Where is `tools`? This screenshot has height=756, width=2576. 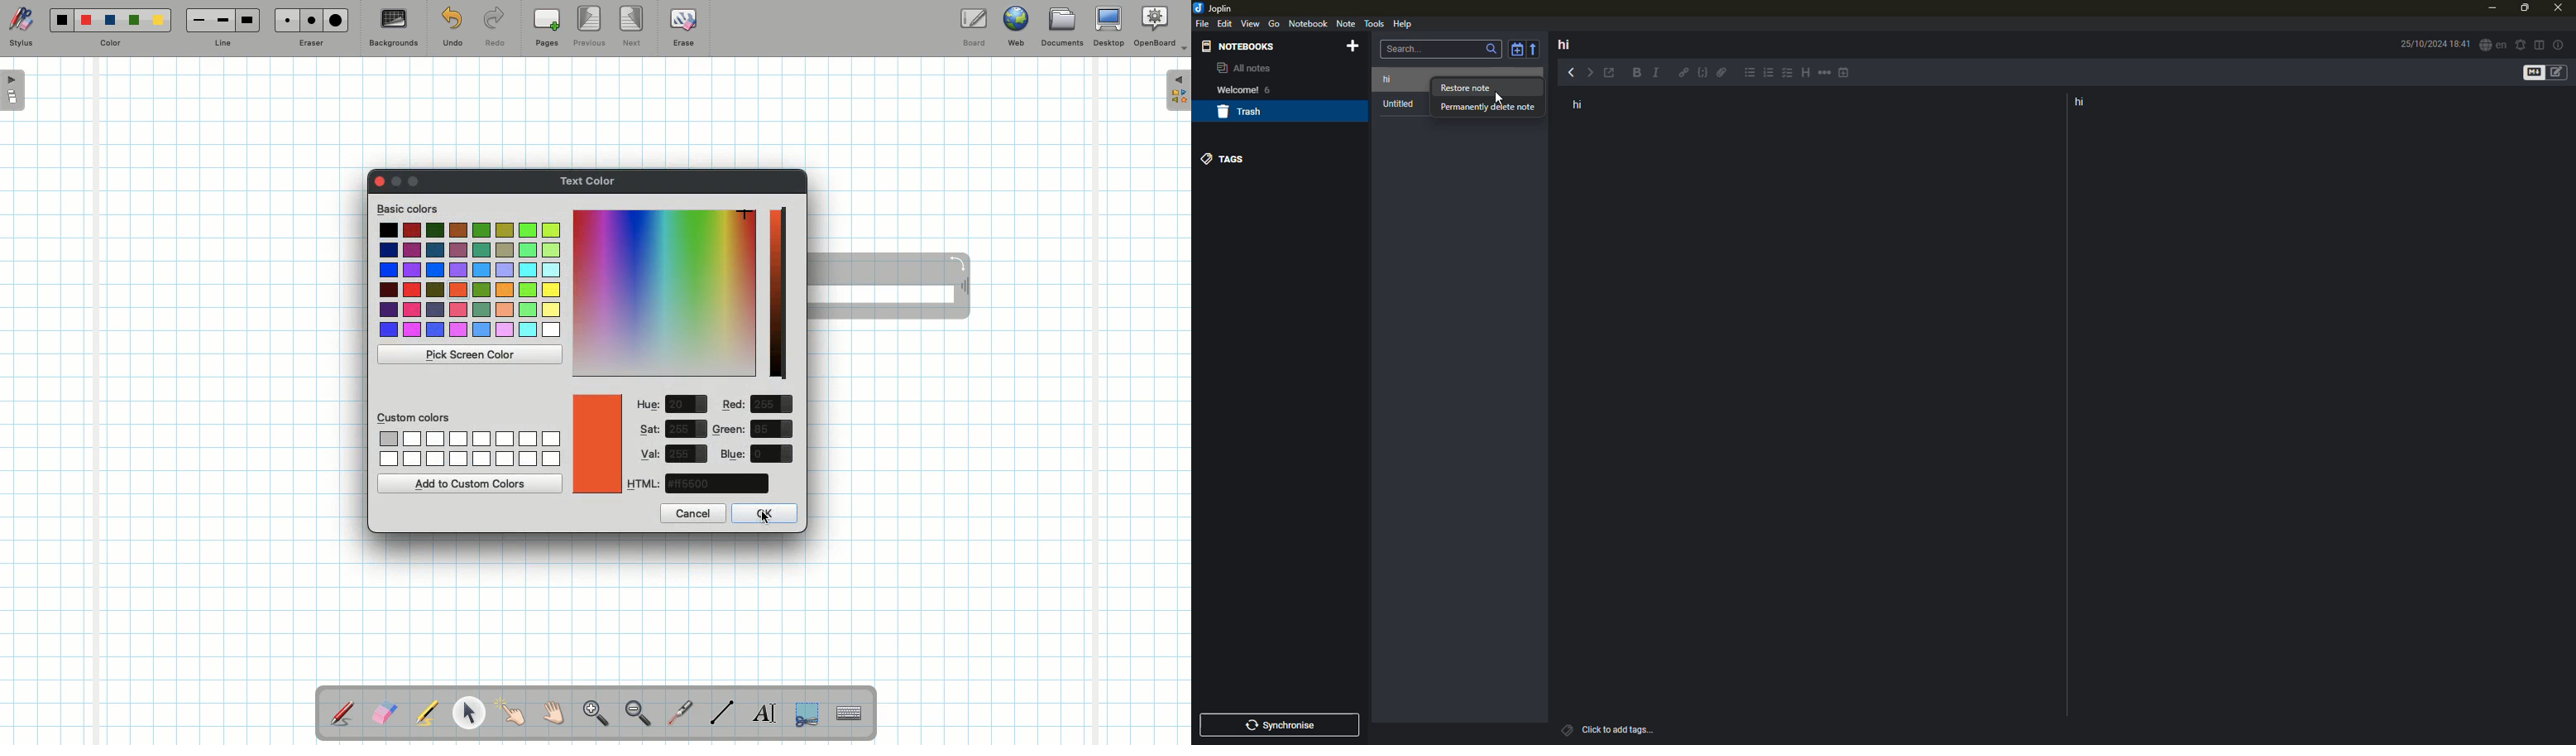 tools is located at coordinates (1374, 23).